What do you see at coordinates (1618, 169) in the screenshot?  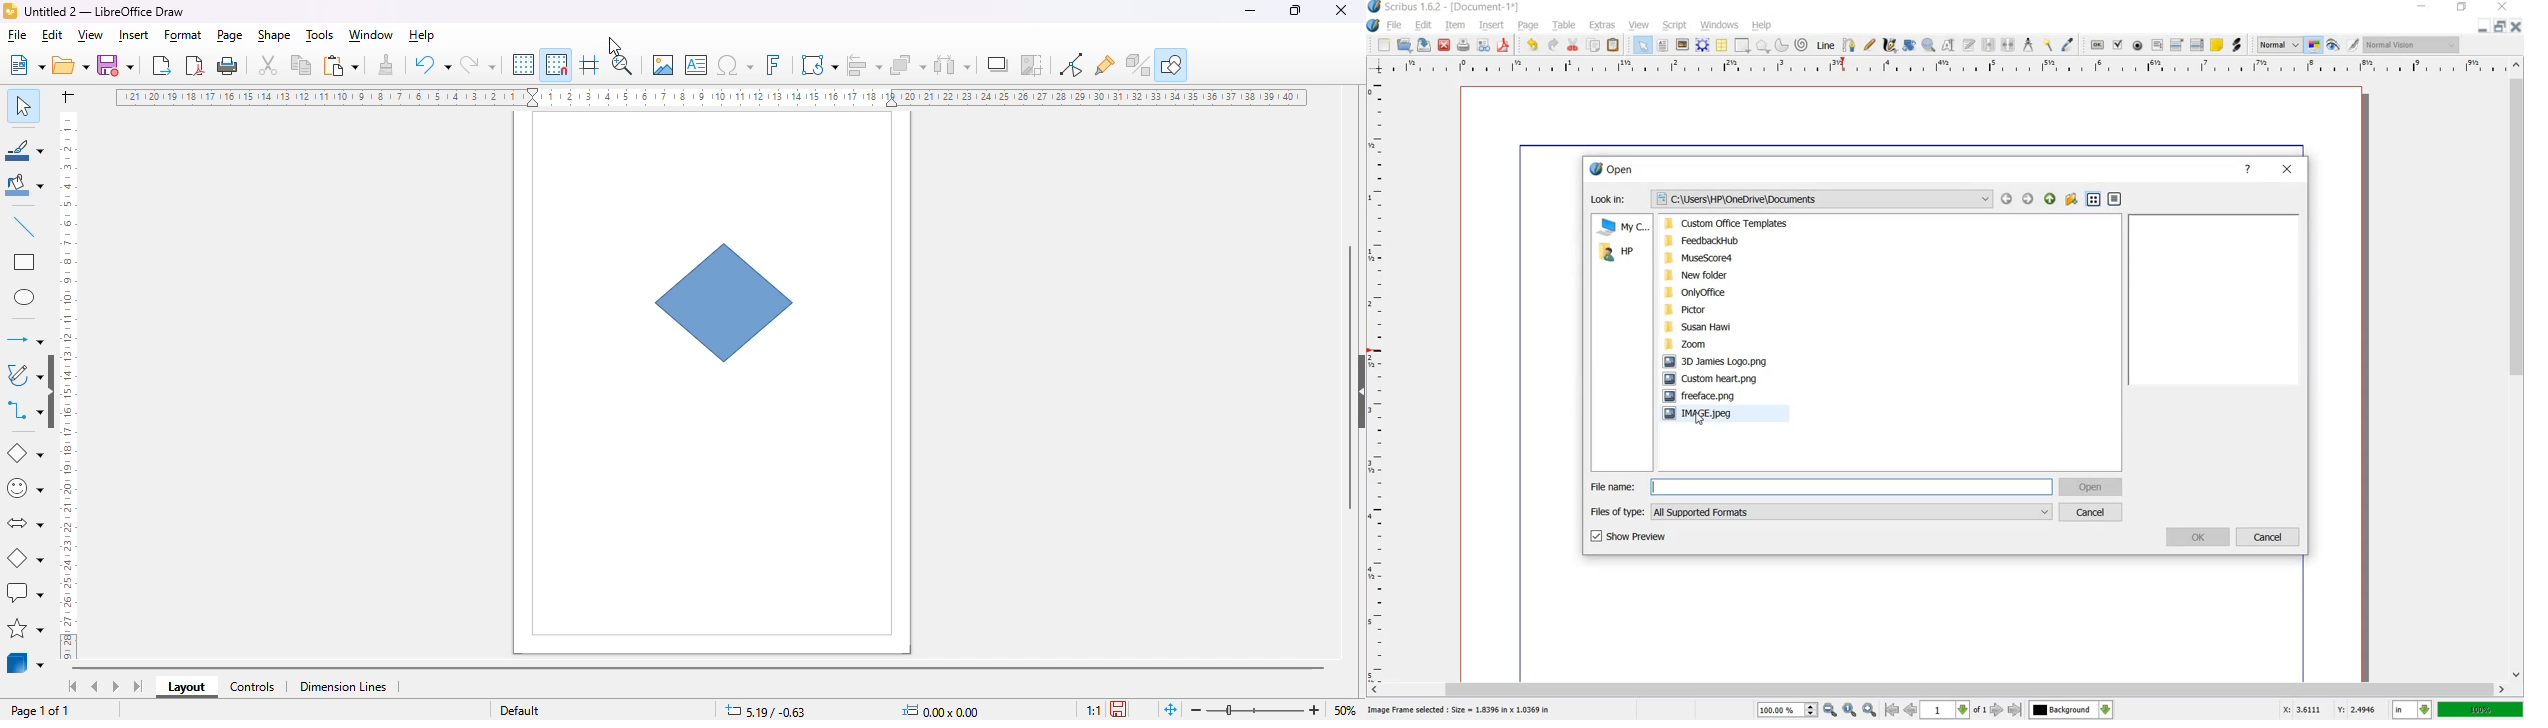 I see `open` at bounding box center [1618, 169].